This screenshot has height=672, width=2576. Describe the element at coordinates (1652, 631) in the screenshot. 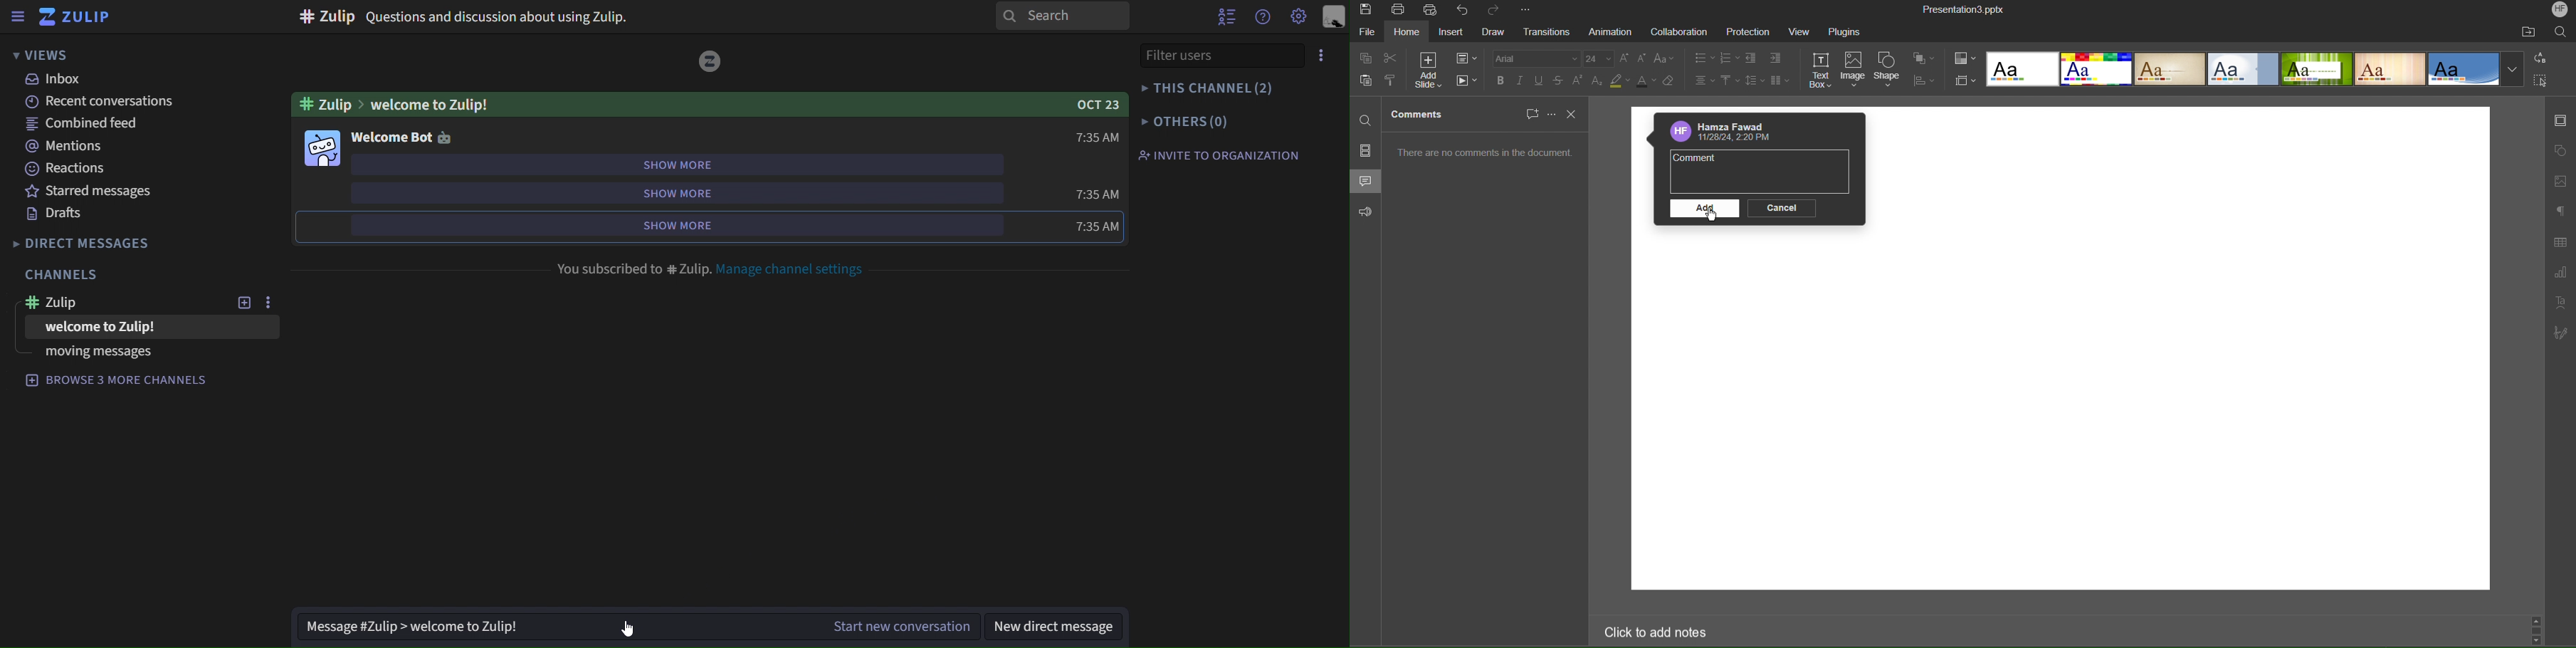

I see `Click to add notes` at that location.